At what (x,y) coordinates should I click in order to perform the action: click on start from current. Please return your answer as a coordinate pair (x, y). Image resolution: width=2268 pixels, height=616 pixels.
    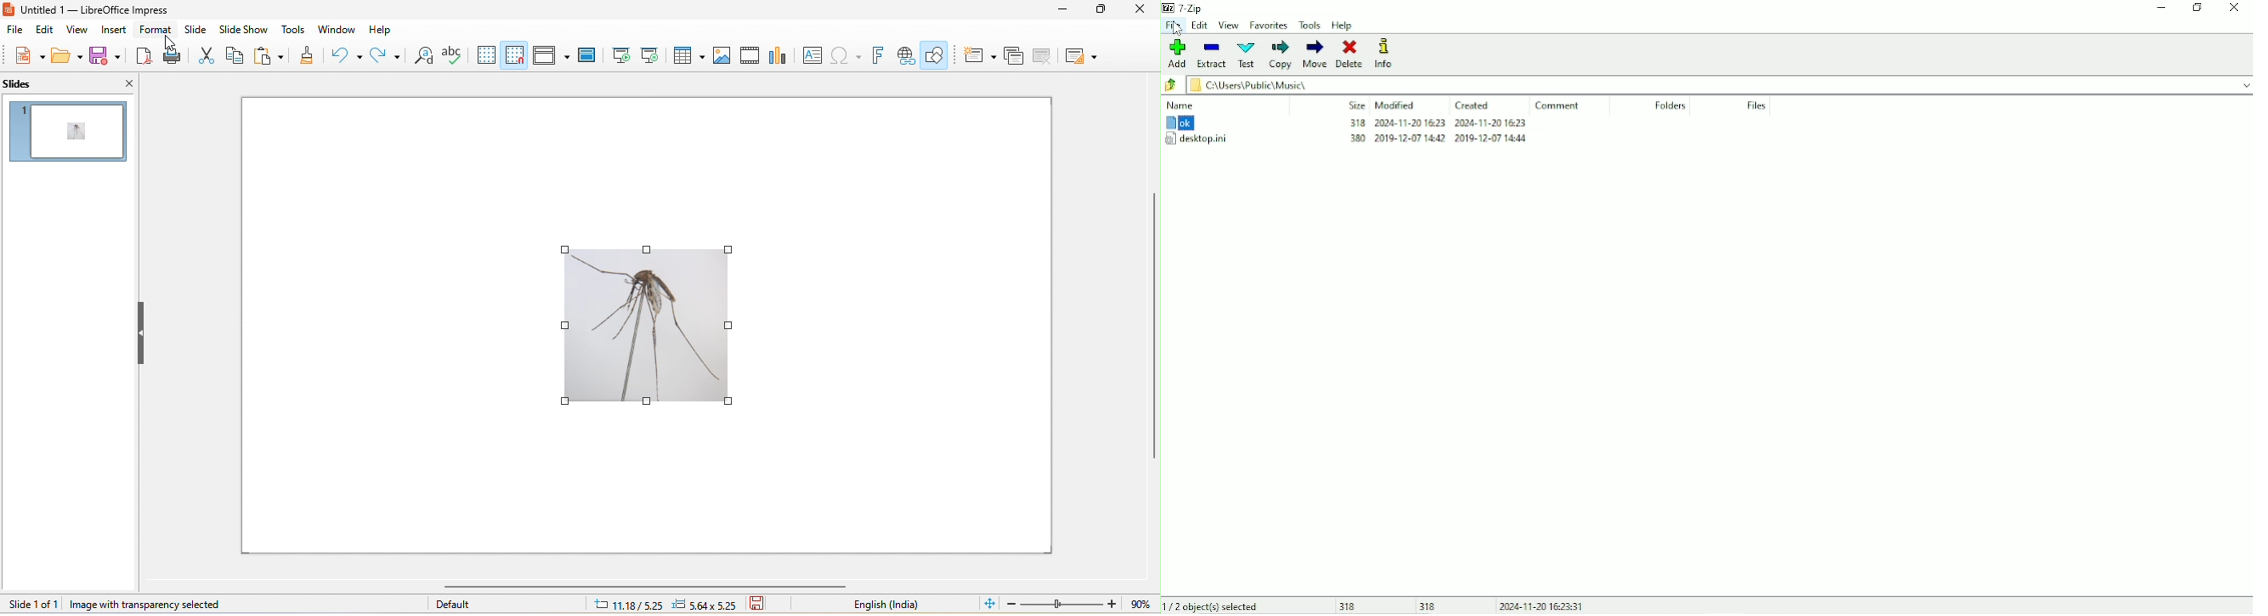
    Looking at the image, I should click on (651, 54).